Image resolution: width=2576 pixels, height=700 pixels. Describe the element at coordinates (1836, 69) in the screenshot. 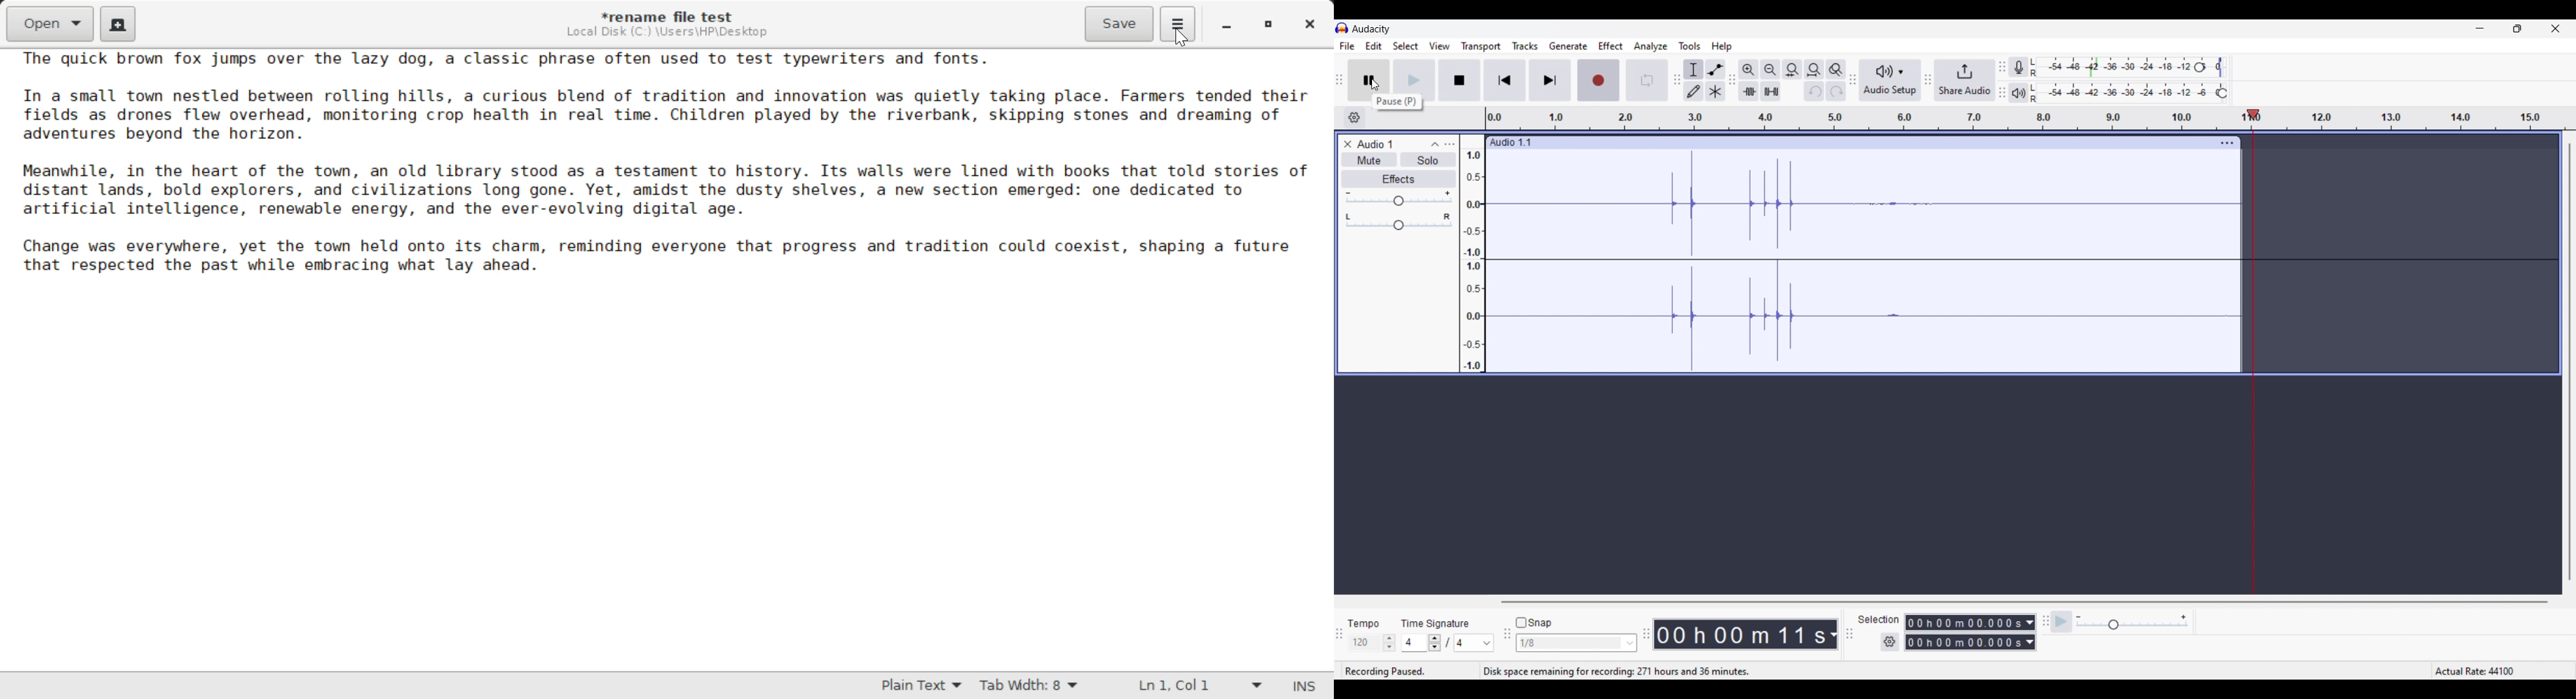

I see `Zoom toggle` at that location.